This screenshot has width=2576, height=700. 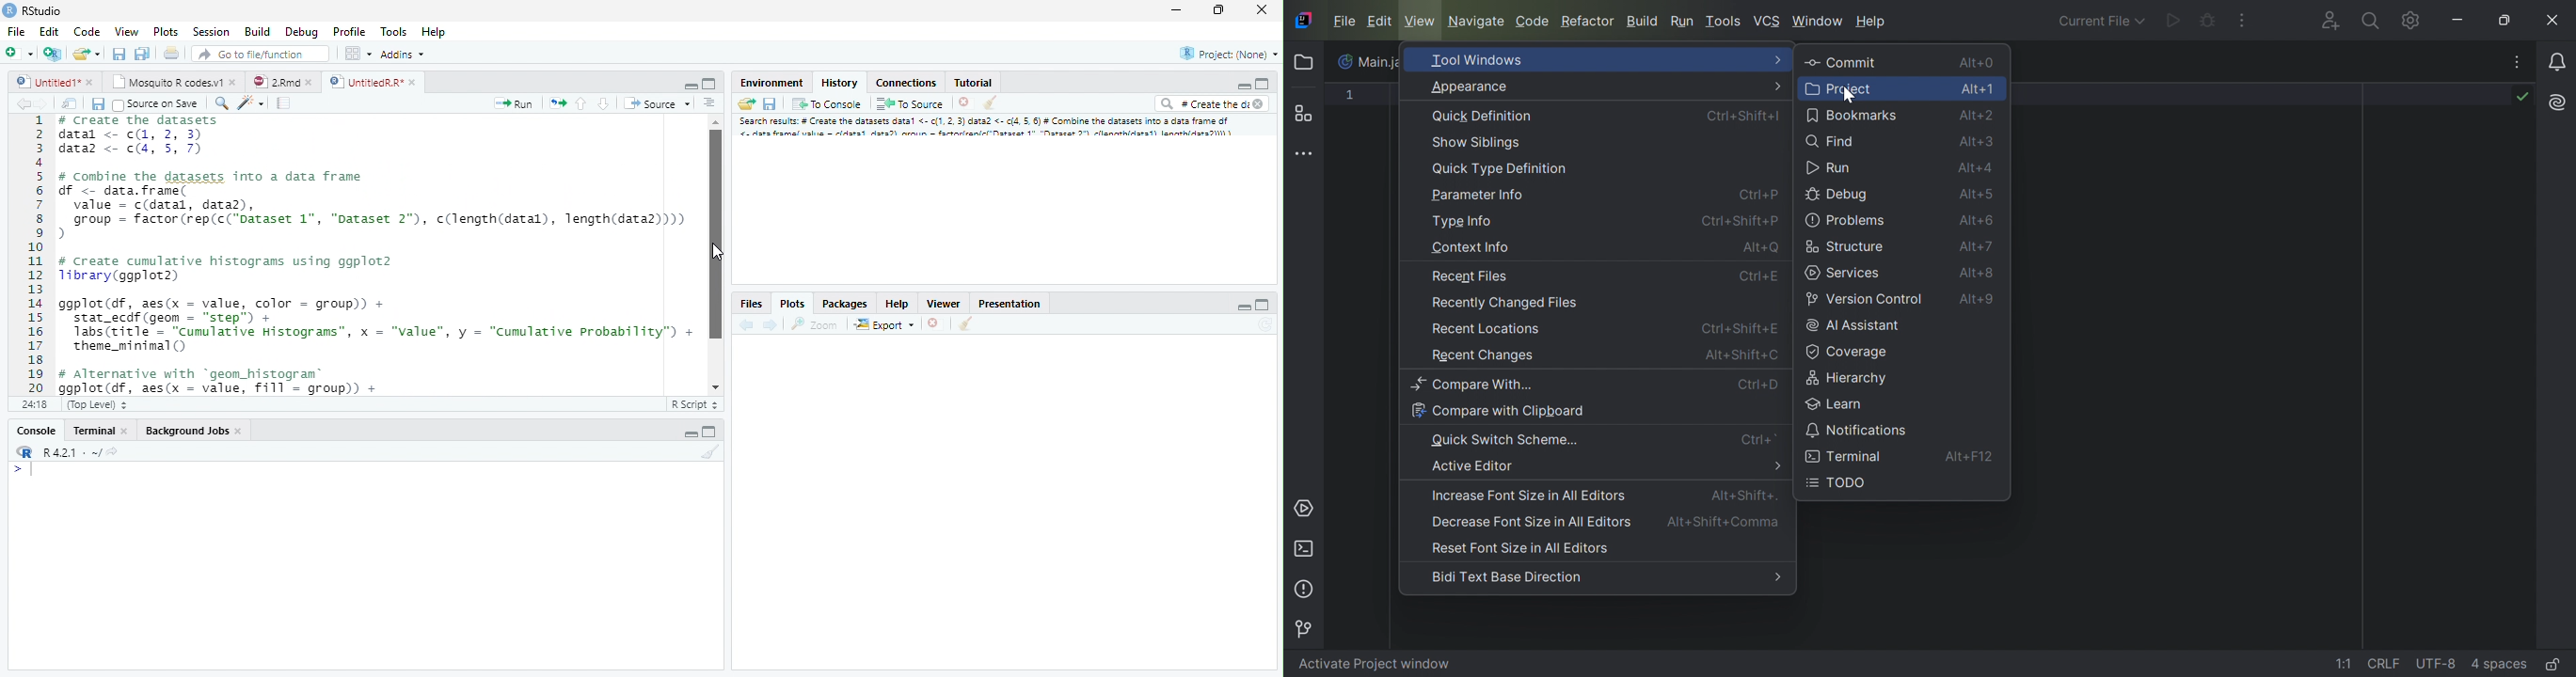 I want to click on Reset Font Size in All Editors, so click(x=1522, y=548).